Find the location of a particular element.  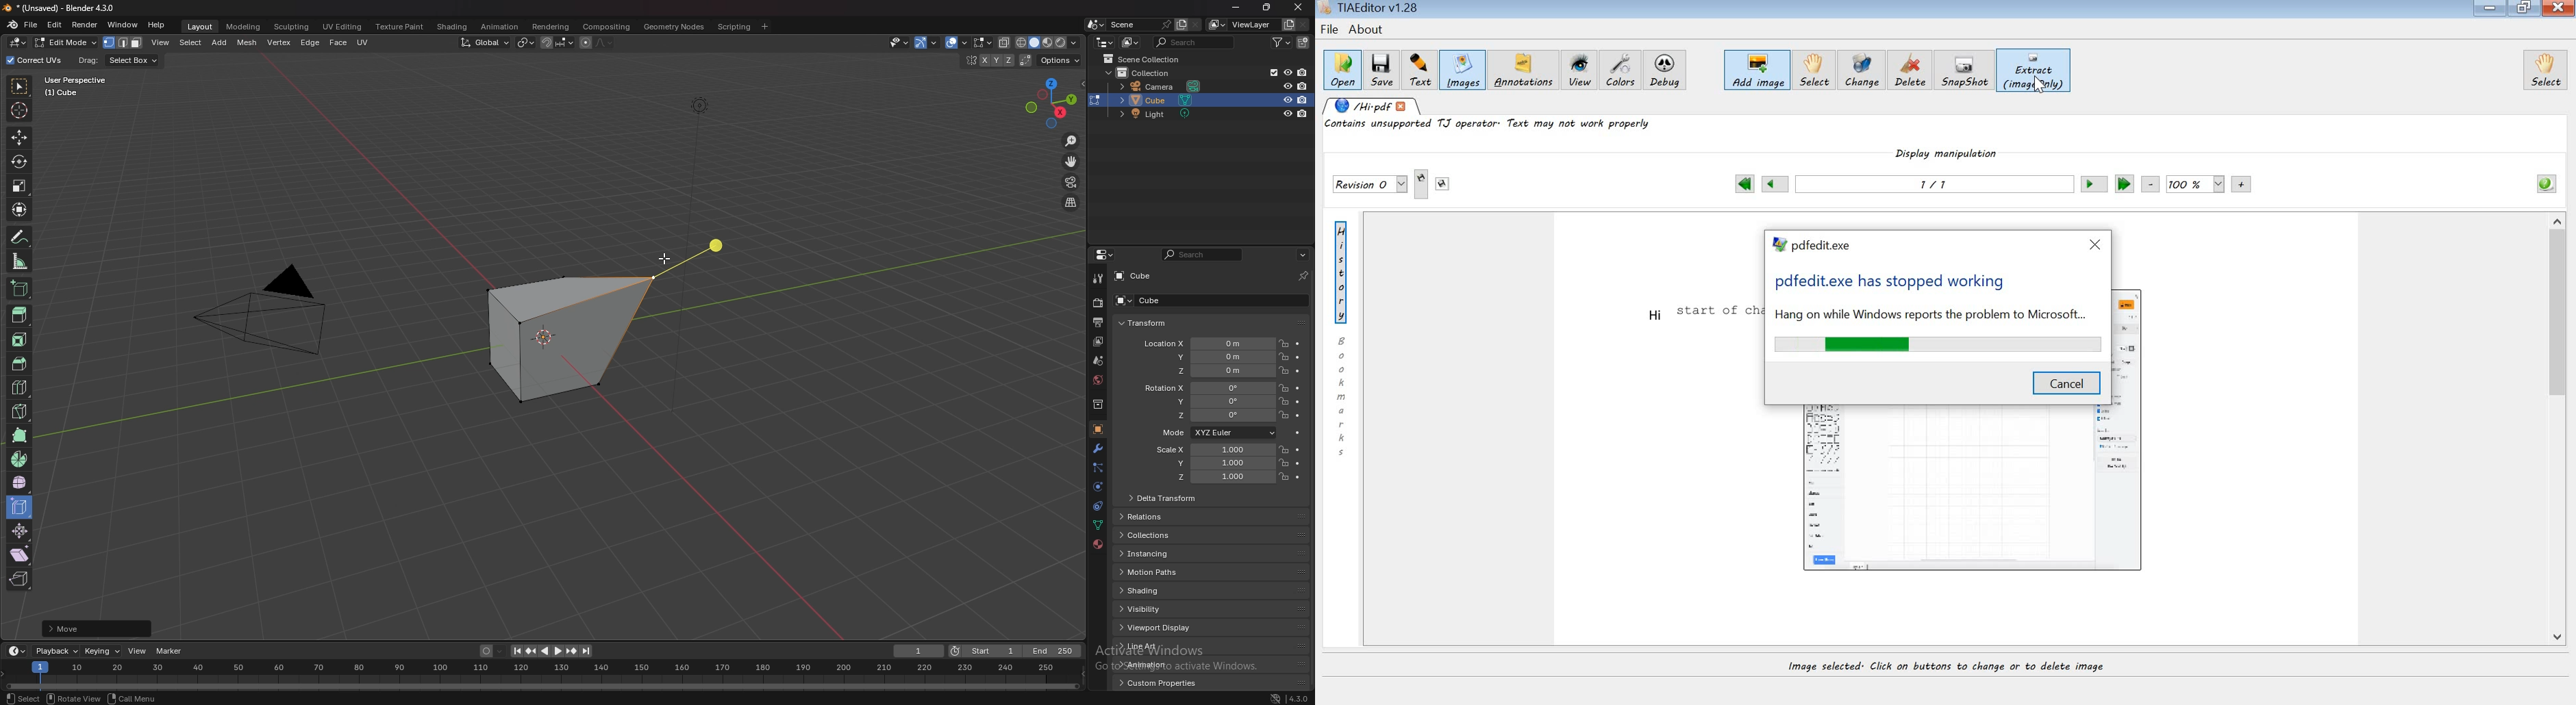

scene collection is located at coordinates (1149, 58).